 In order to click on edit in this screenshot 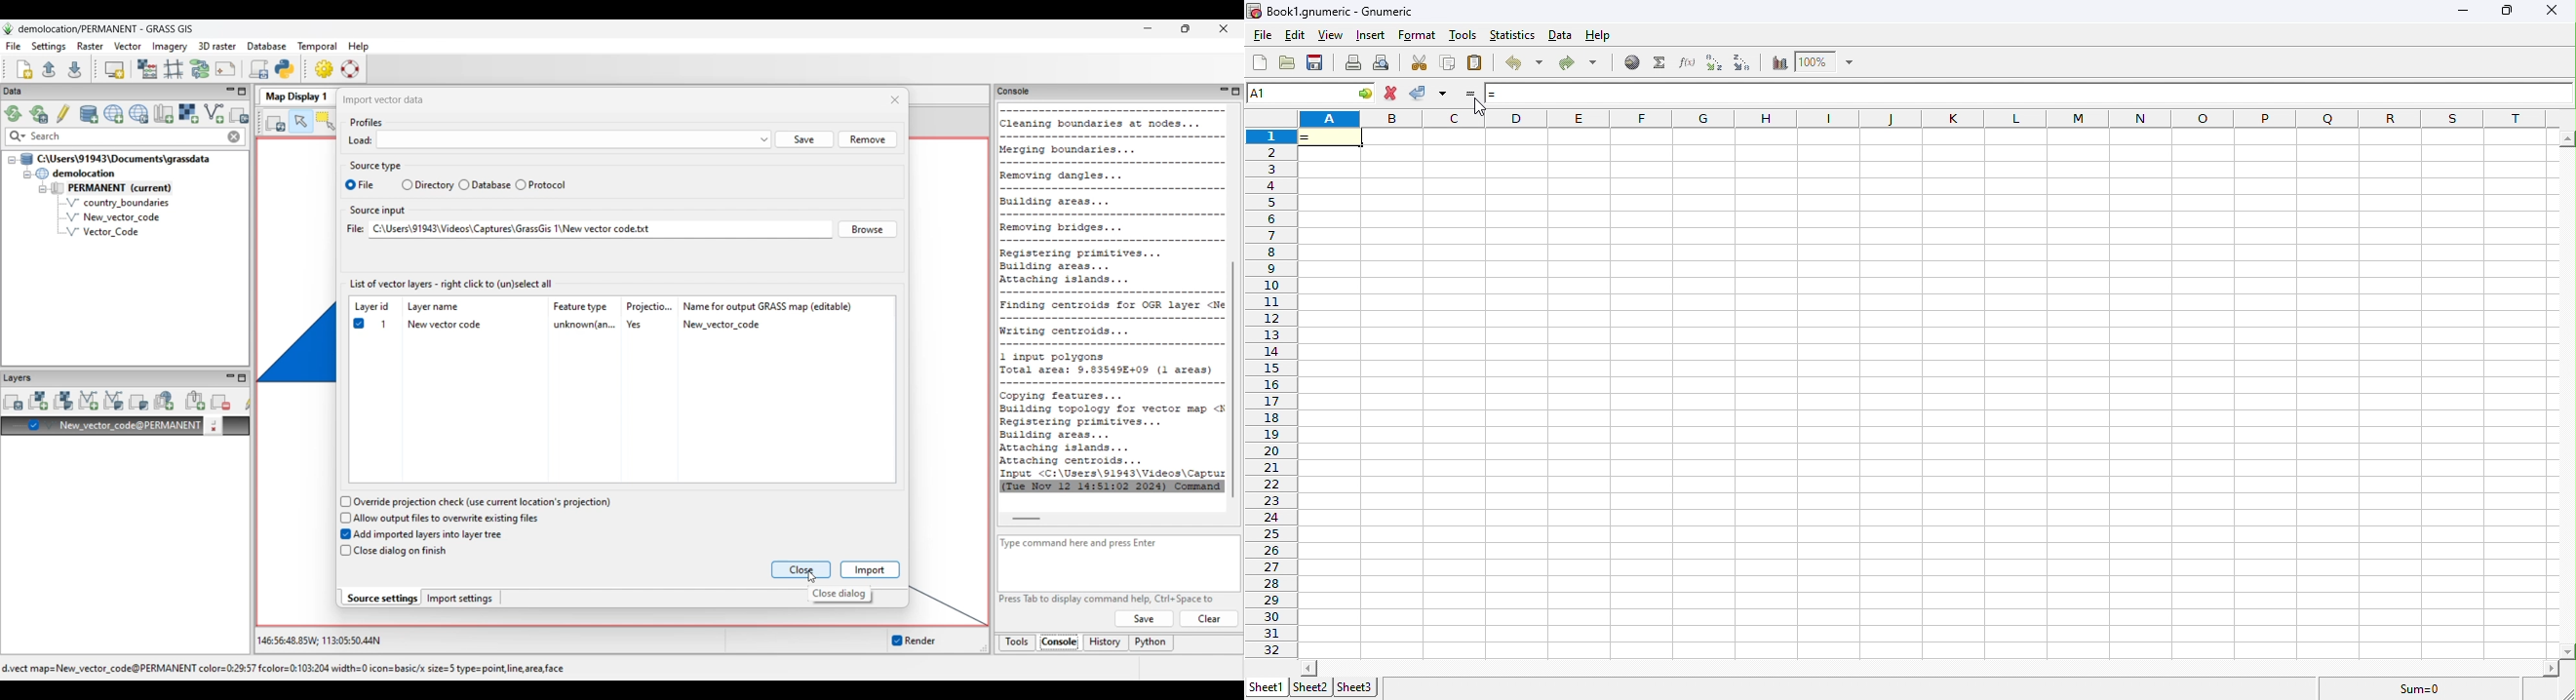, I will do `click(1295, 33)`.